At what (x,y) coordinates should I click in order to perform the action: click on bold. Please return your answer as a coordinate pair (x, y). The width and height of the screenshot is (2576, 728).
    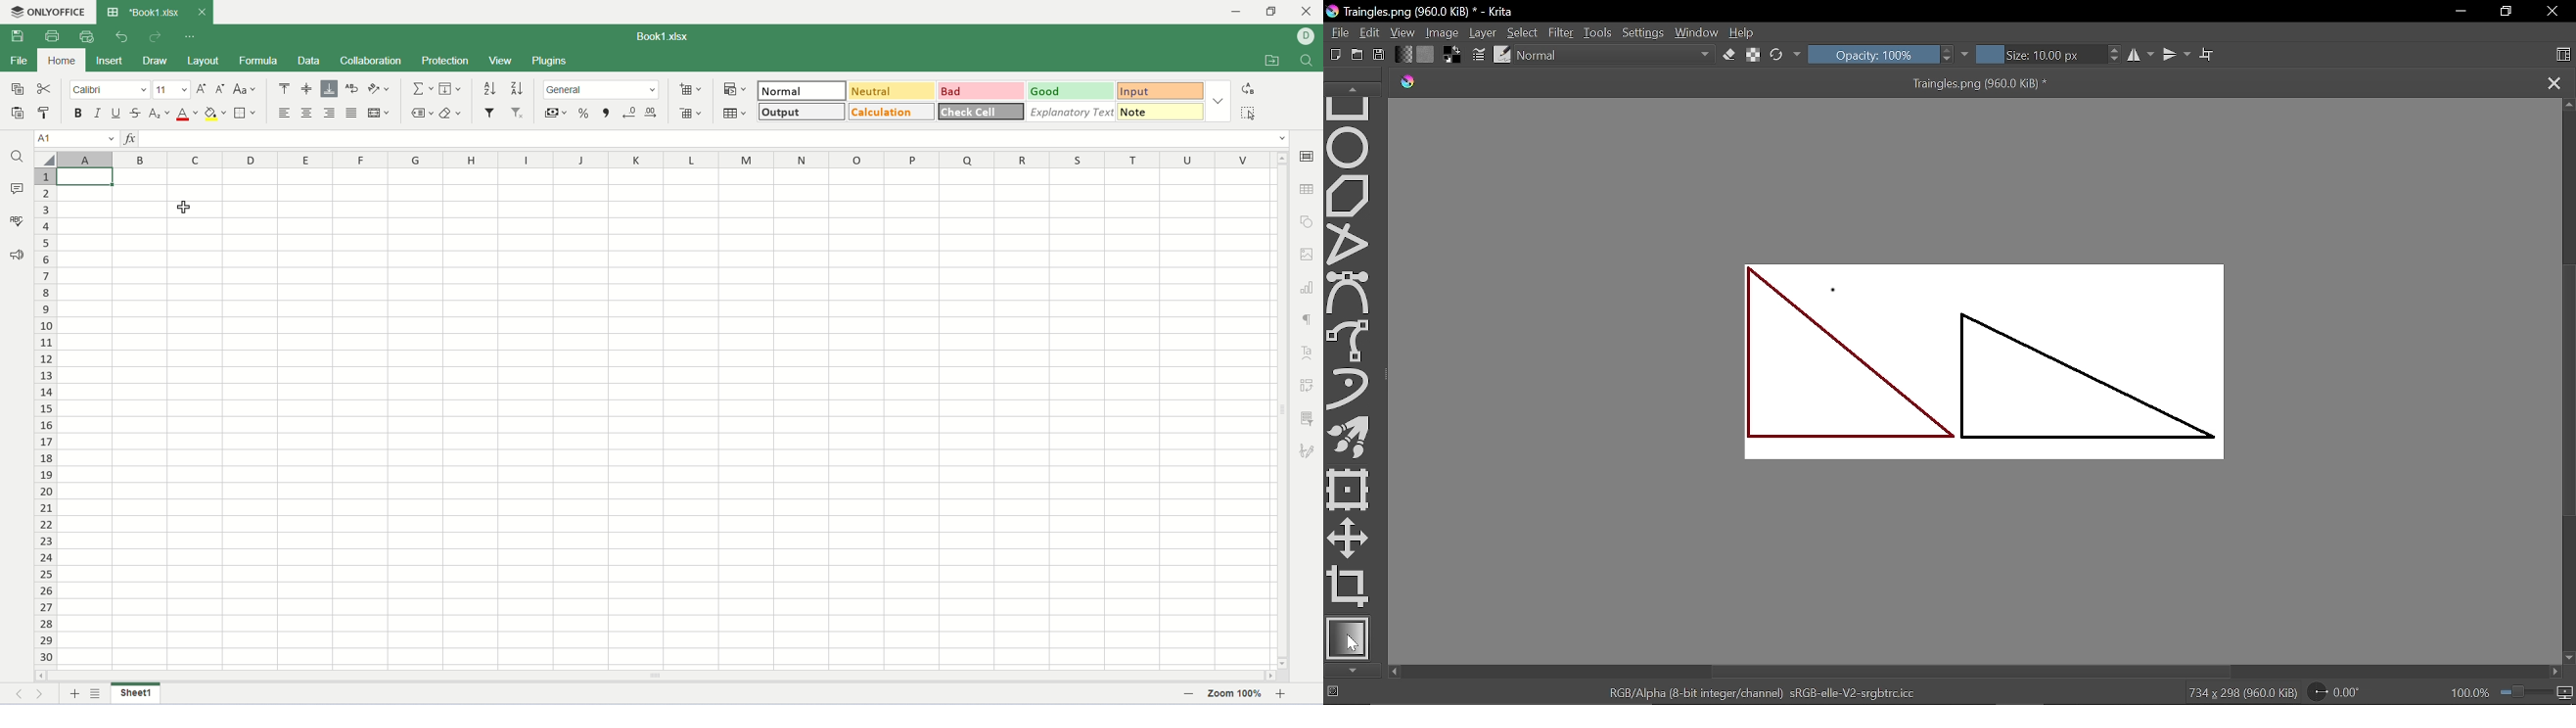
    Looking at the image, I should click on (77, 113).